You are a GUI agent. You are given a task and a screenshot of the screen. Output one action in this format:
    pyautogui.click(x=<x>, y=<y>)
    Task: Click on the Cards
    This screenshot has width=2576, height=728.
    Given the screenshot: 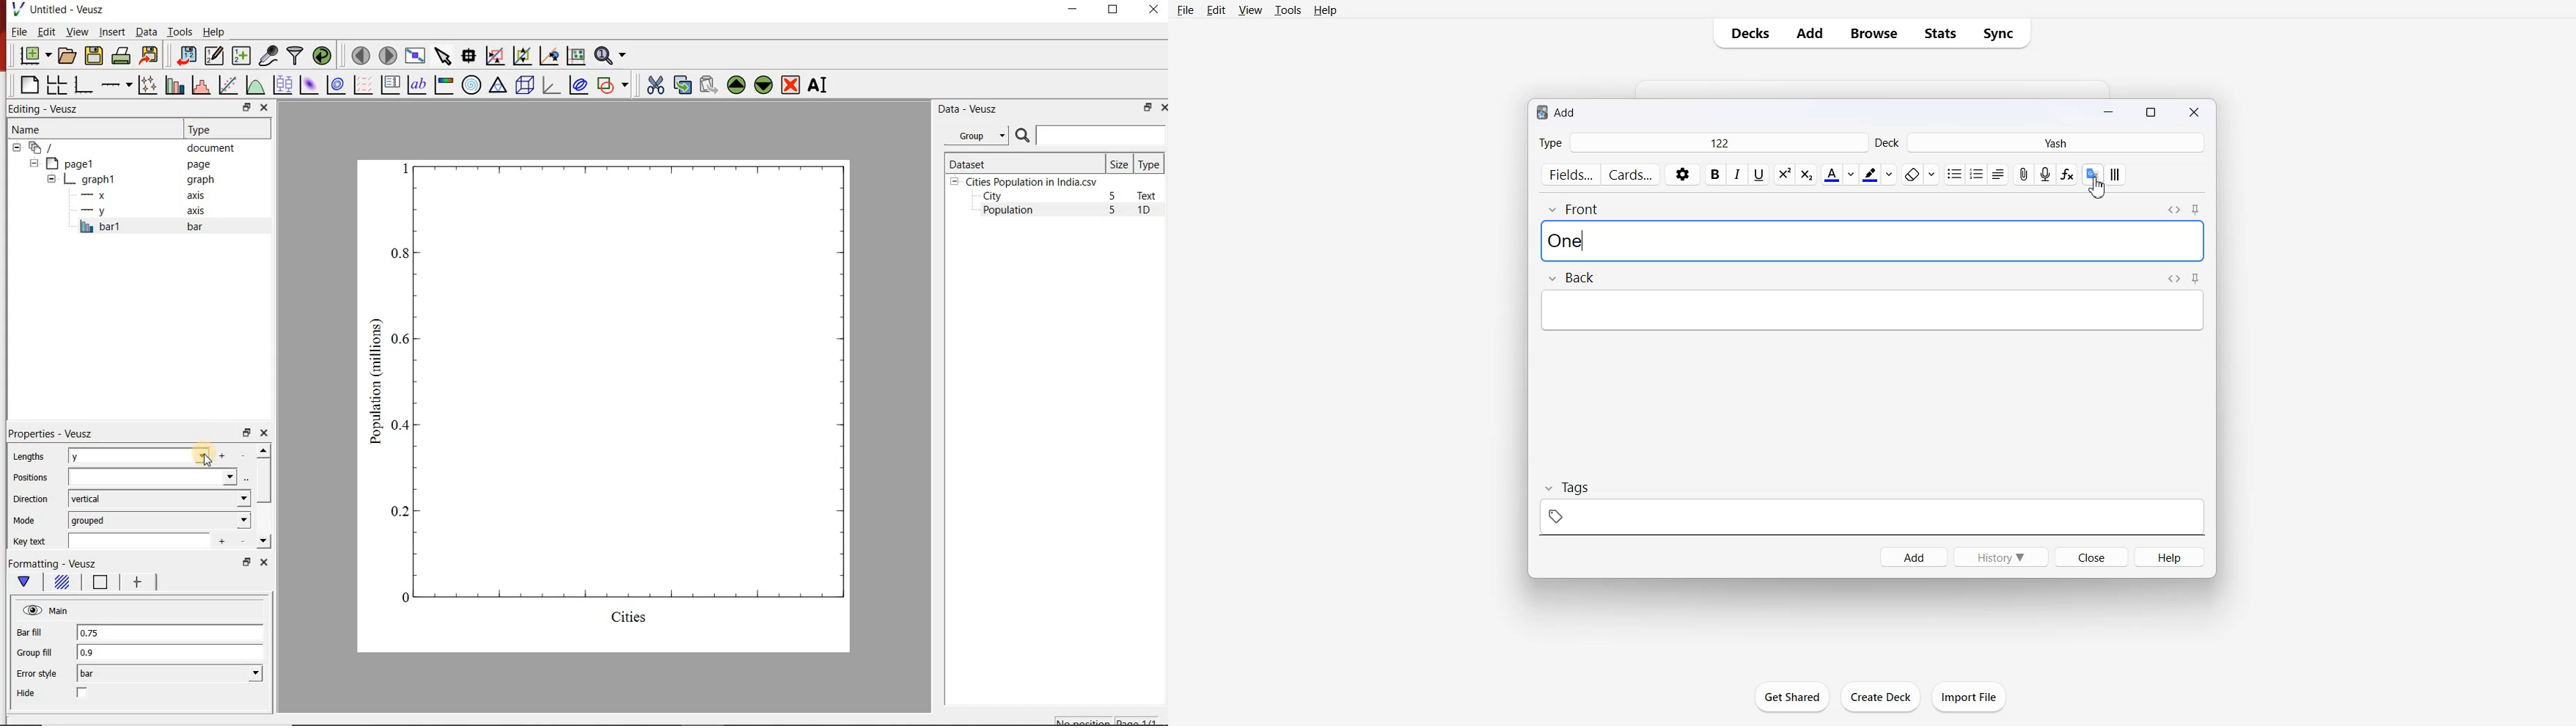 What is the action you would take?
    pyautogui.click(x=1632, y=175)
    